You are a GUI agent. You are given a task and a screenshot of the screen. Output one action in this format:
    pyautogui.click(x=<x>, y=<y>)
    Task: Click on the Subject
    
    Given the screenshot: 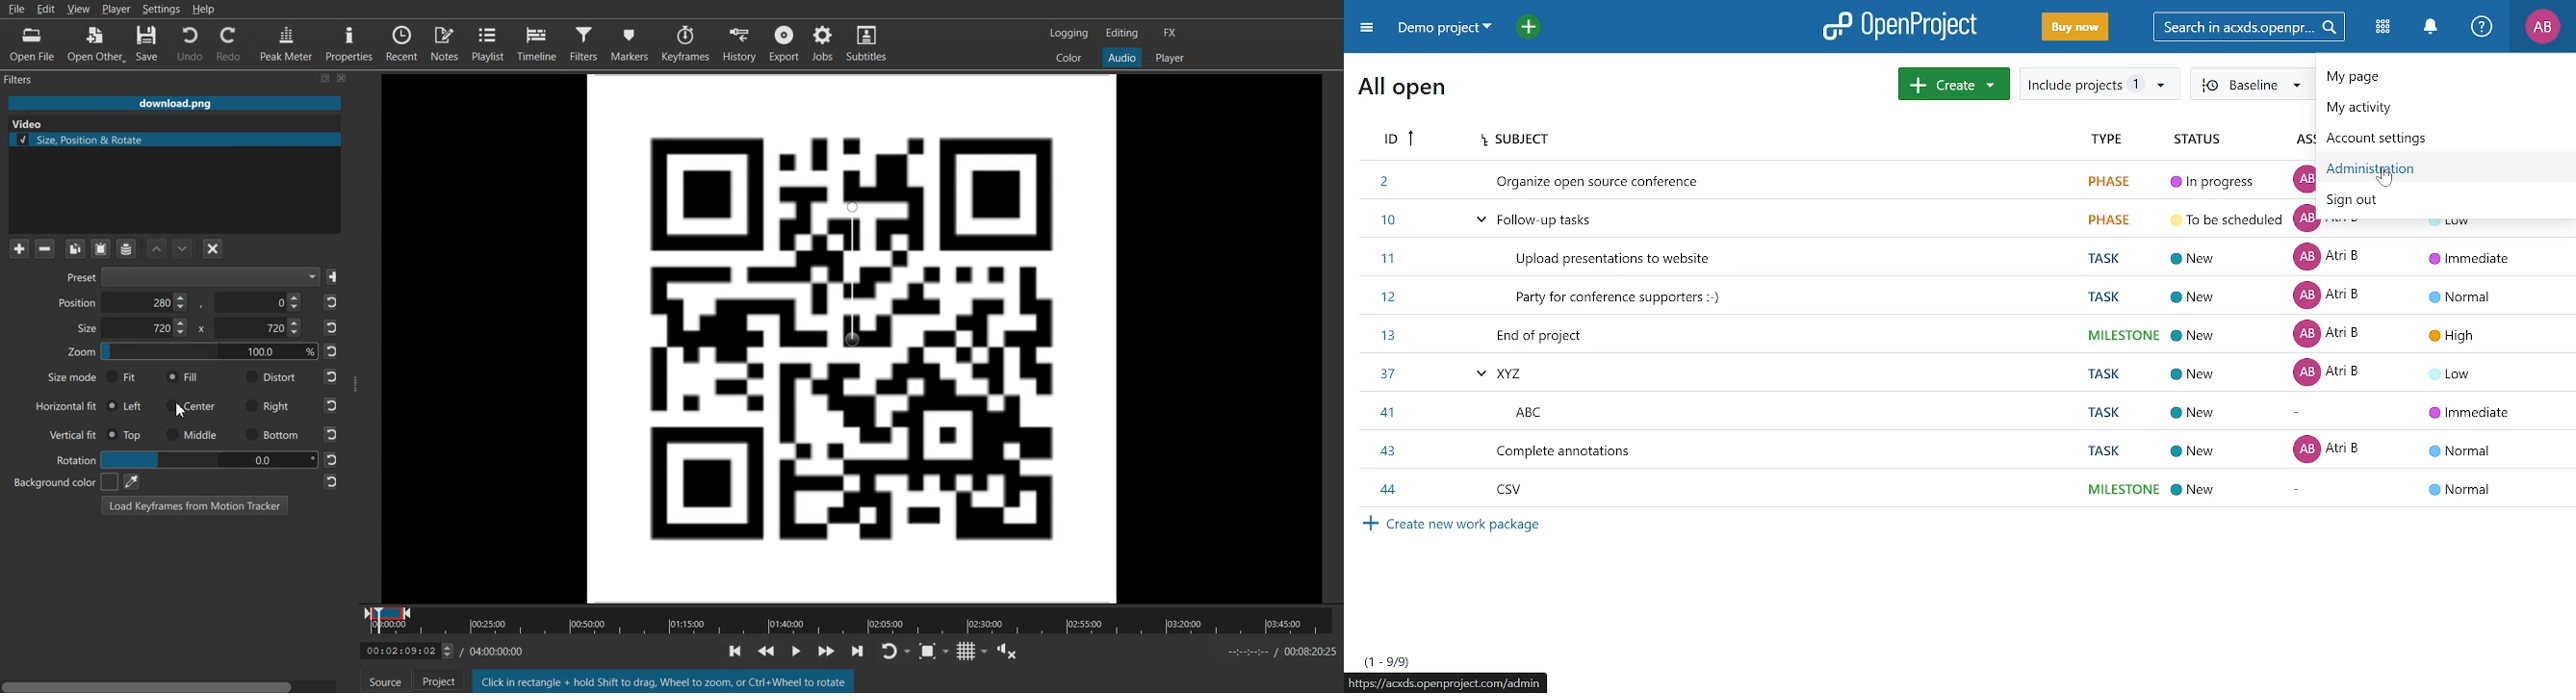 What is the action you would take?
    pyautogui.click(x=1531, y=141)
    